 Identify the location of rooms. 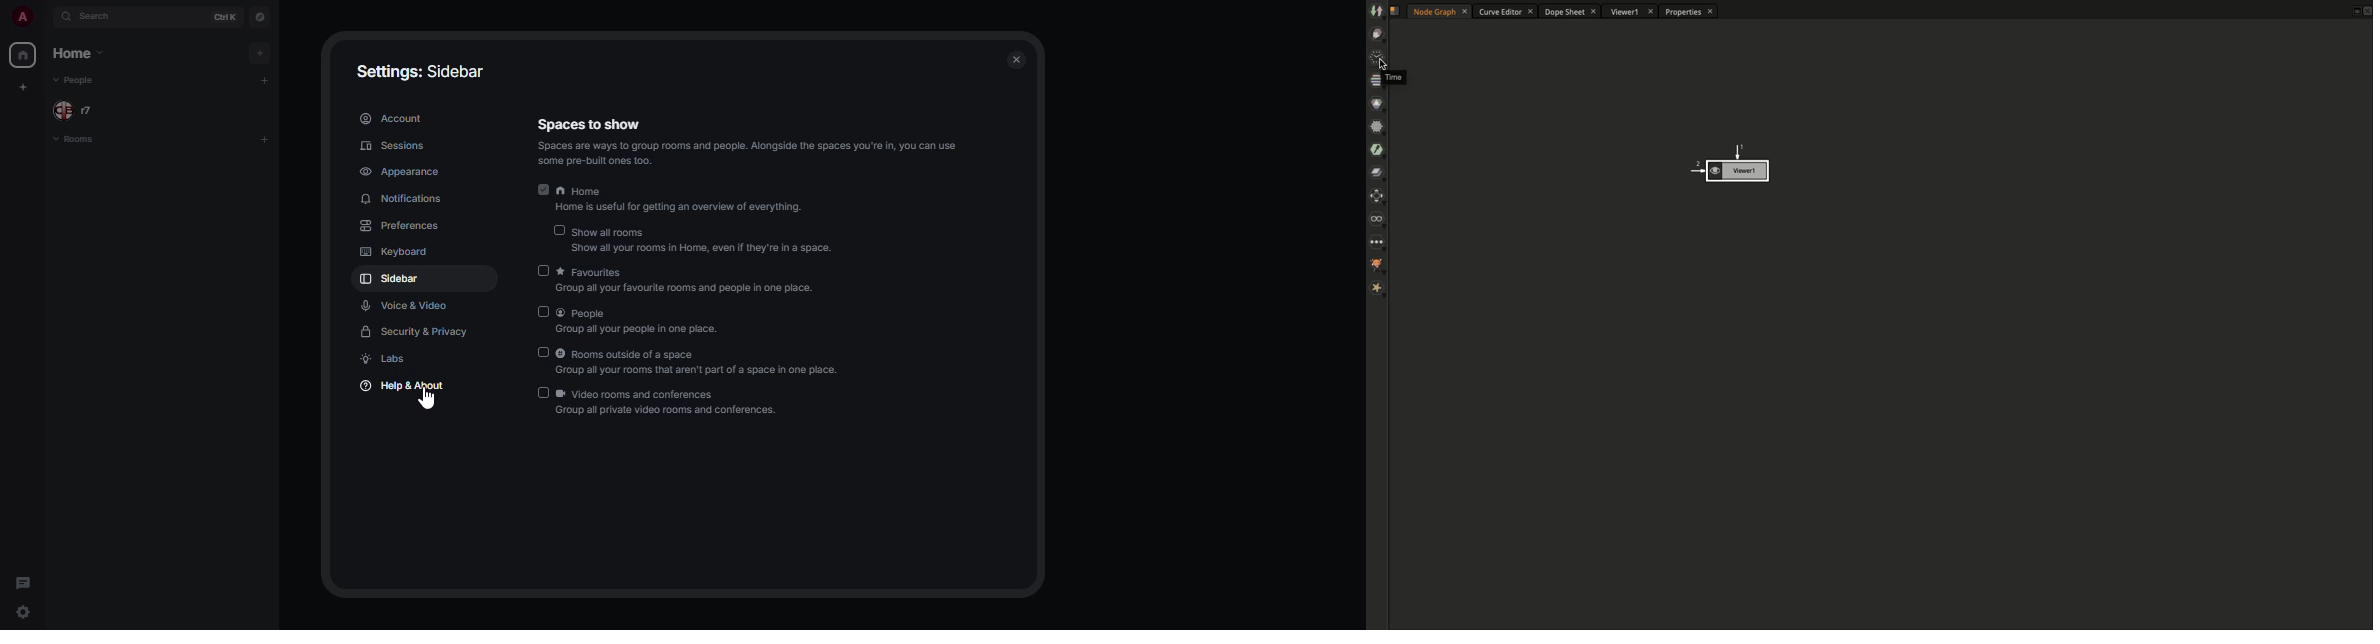
(79, 141).